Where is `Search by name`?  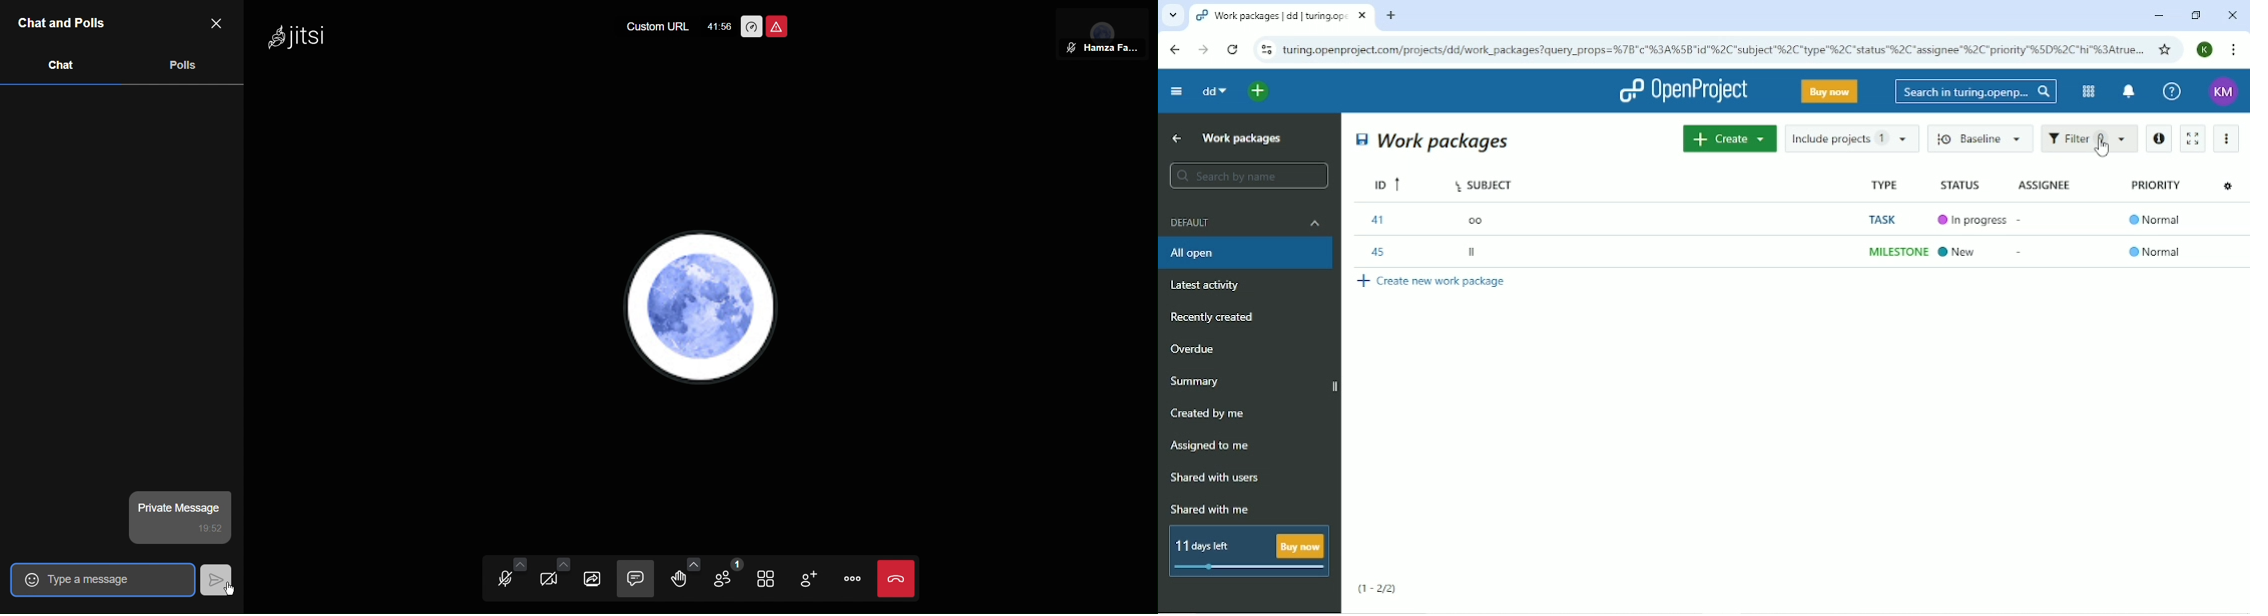 Search by name is located at coordinates (1248, 176).